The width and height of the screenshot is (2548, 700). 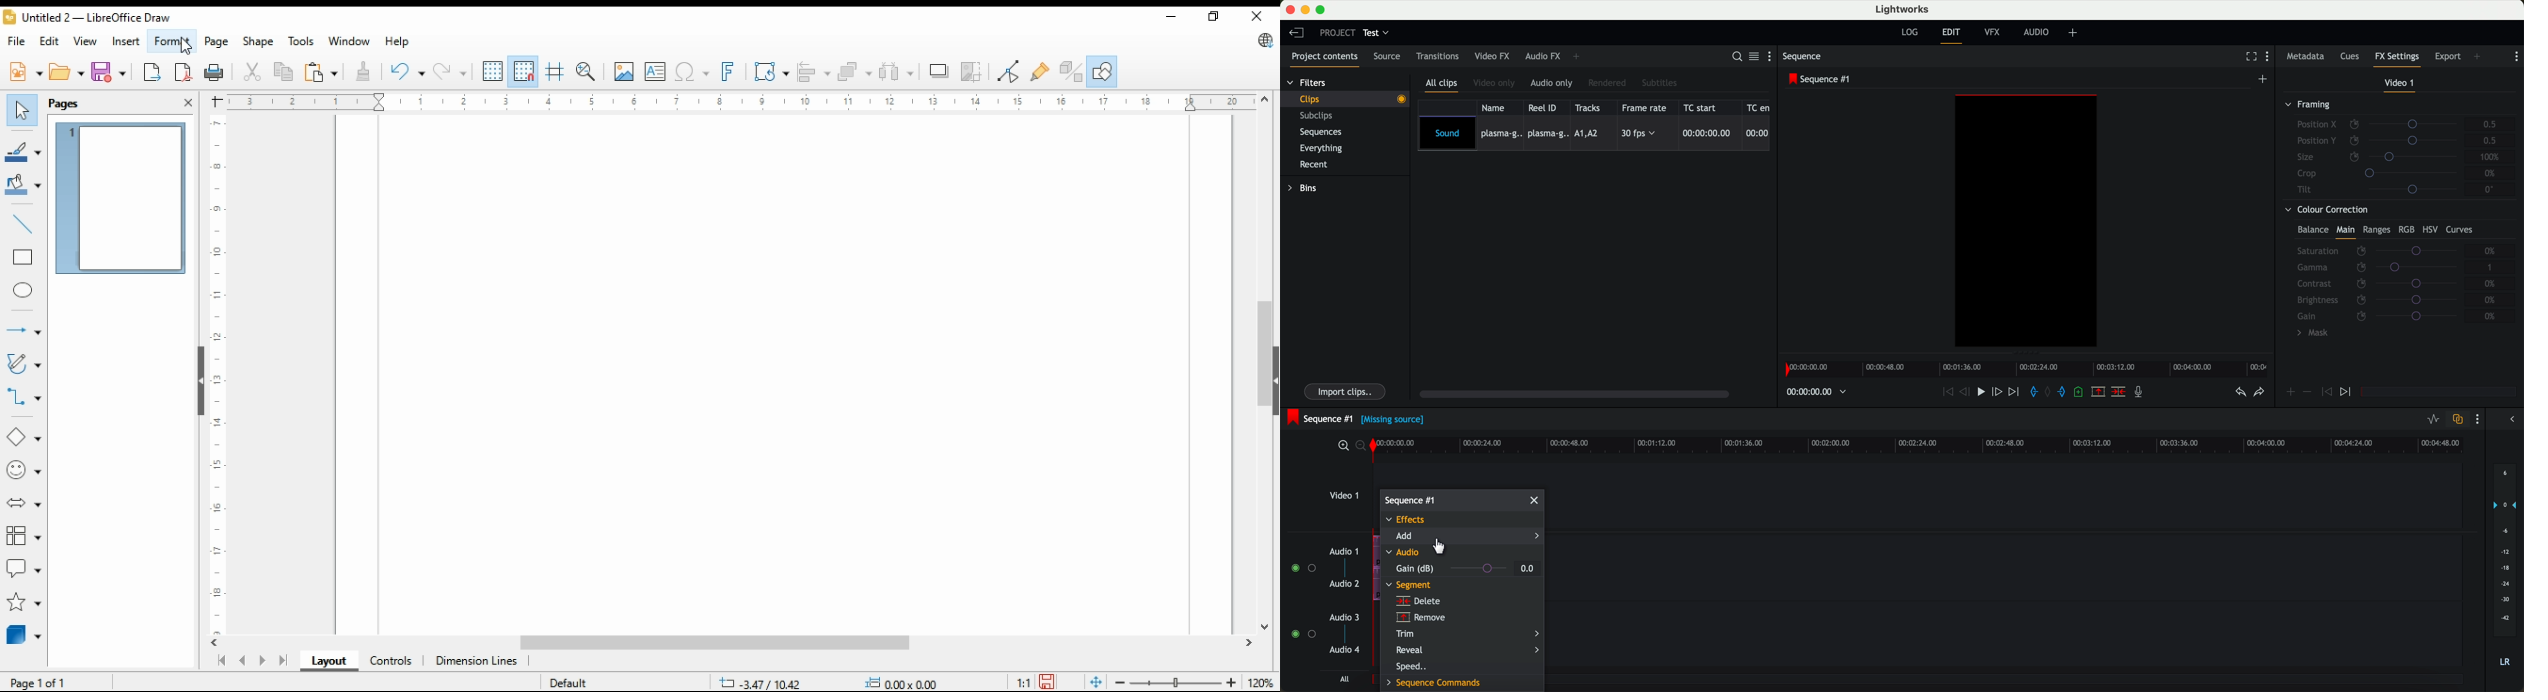 What do you see at coordinates (120, 198) in the screenshot?
I see `page 1` at bounding box center [120, 198].